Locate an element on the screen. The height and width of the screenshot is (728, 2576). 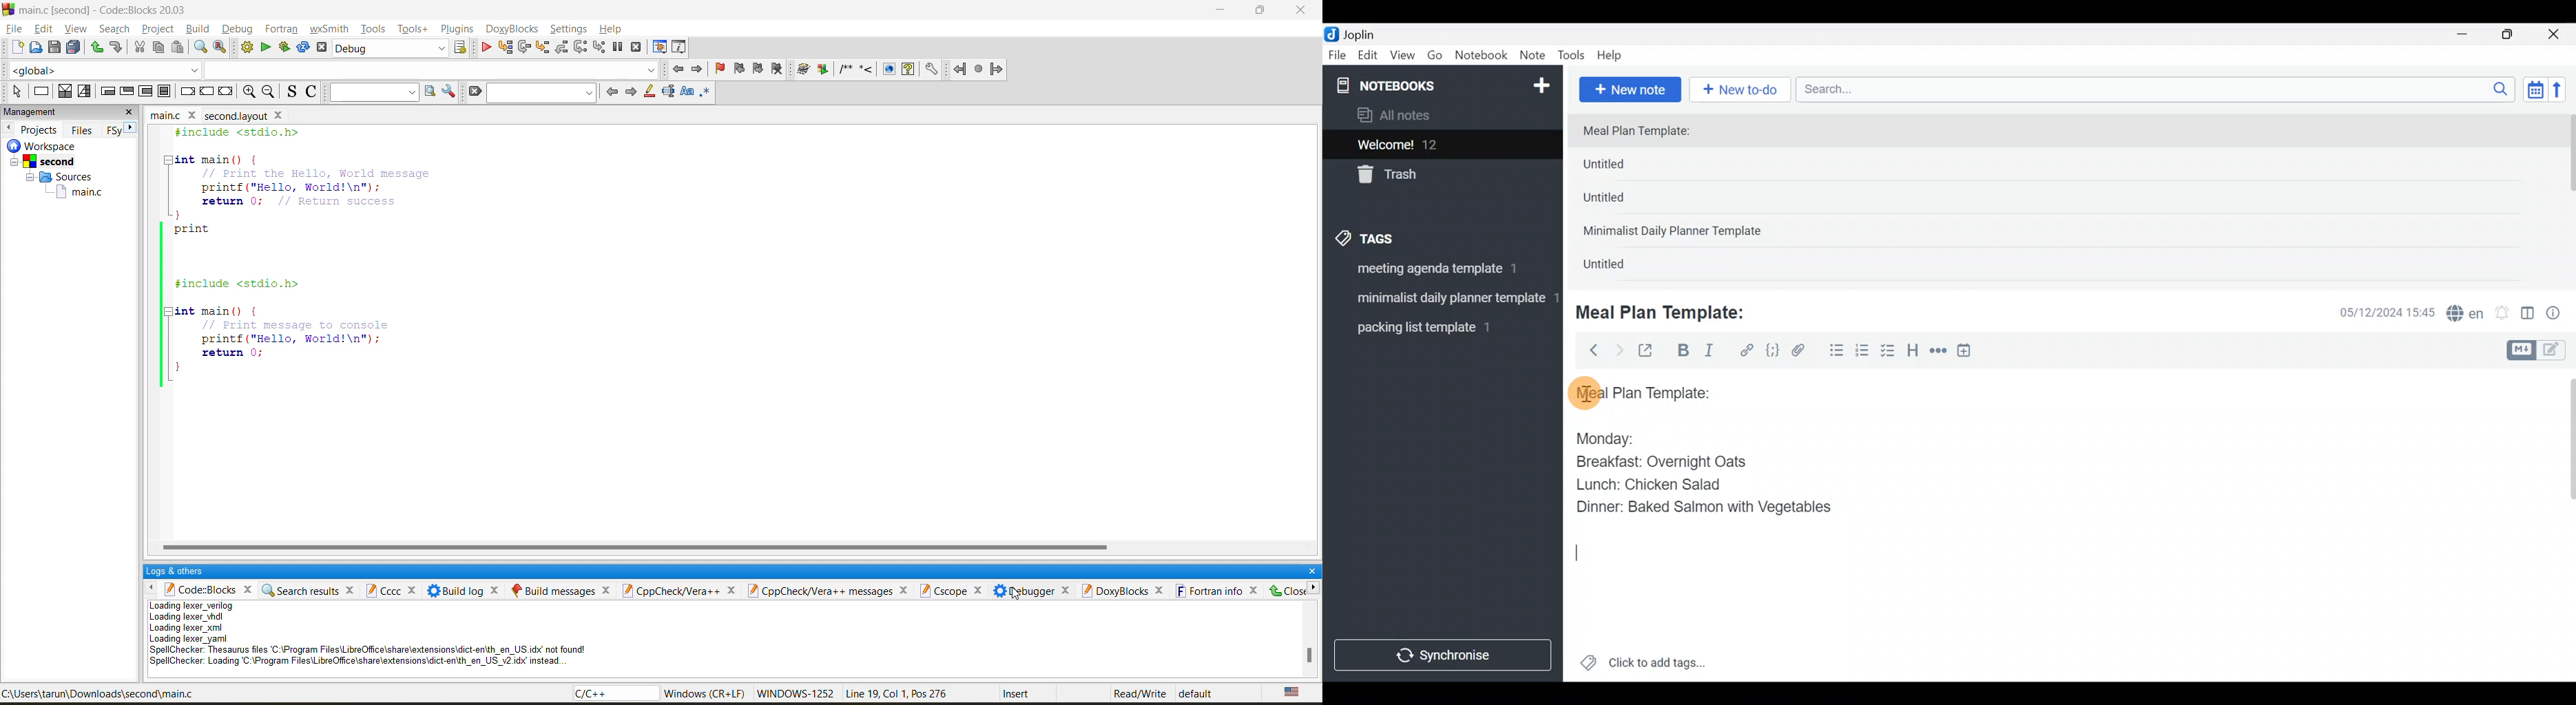
open is located at coordinates (35, 47).